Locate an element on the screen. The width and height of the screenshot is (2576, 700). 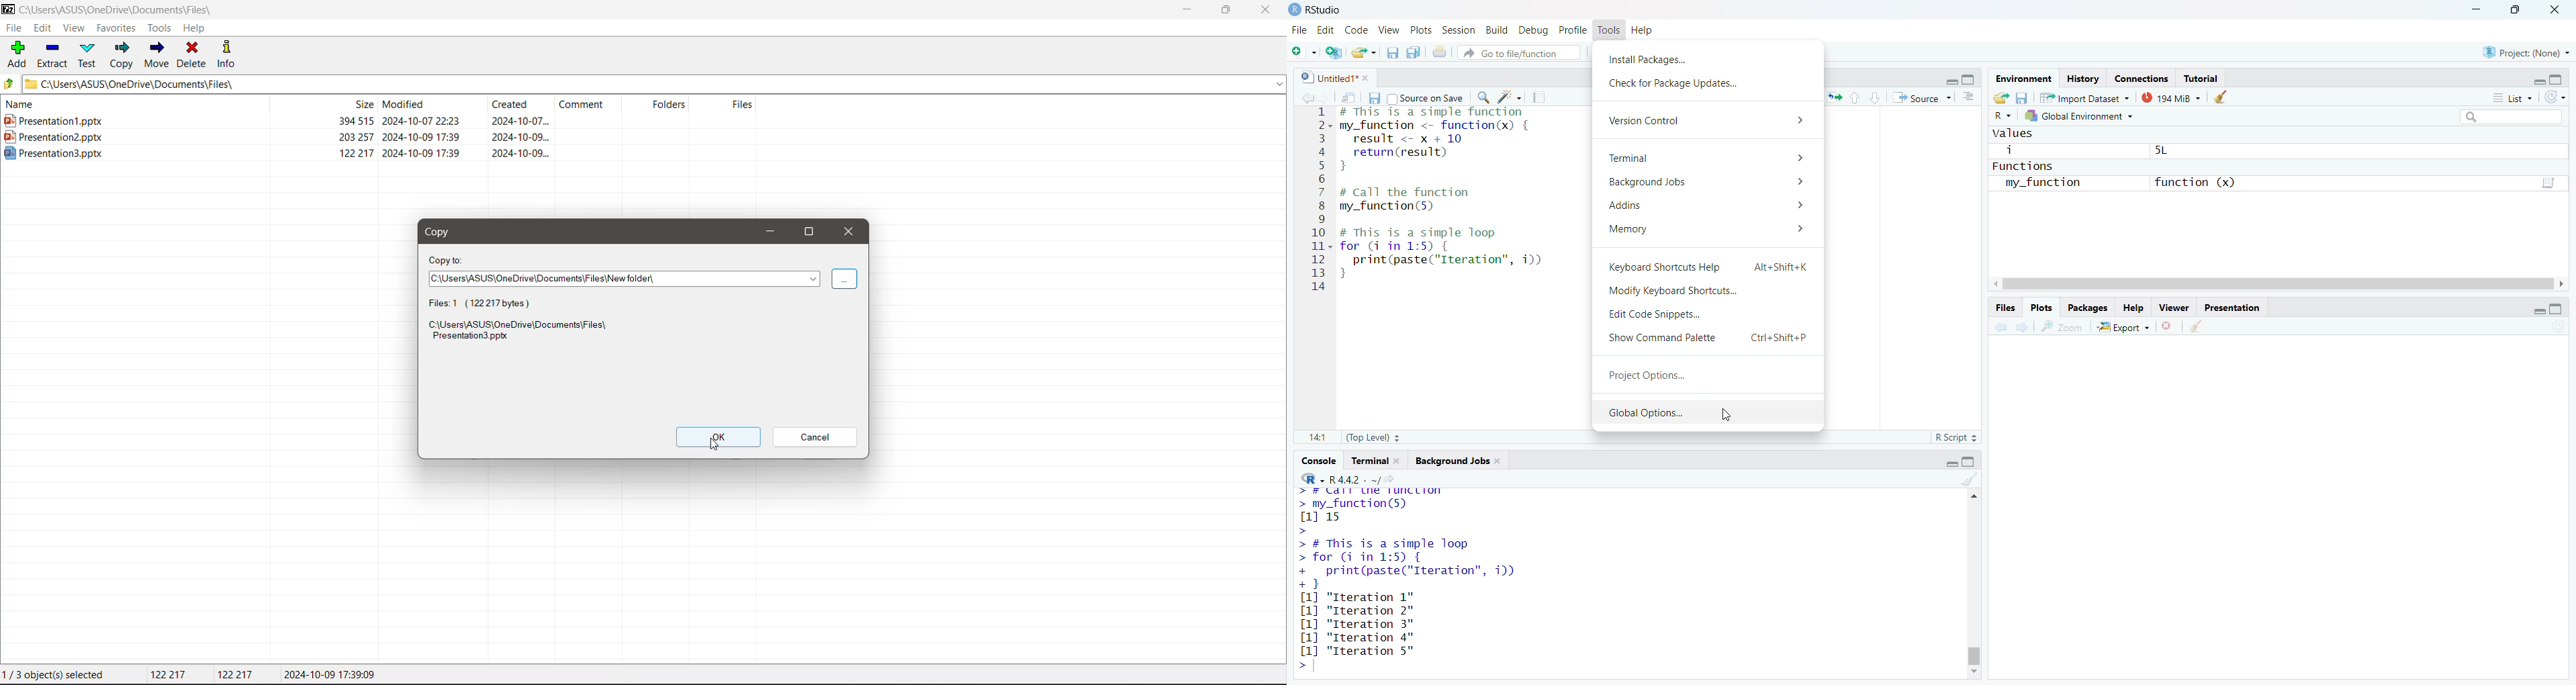
code of a simple function is located at coordinates (1453, 140).